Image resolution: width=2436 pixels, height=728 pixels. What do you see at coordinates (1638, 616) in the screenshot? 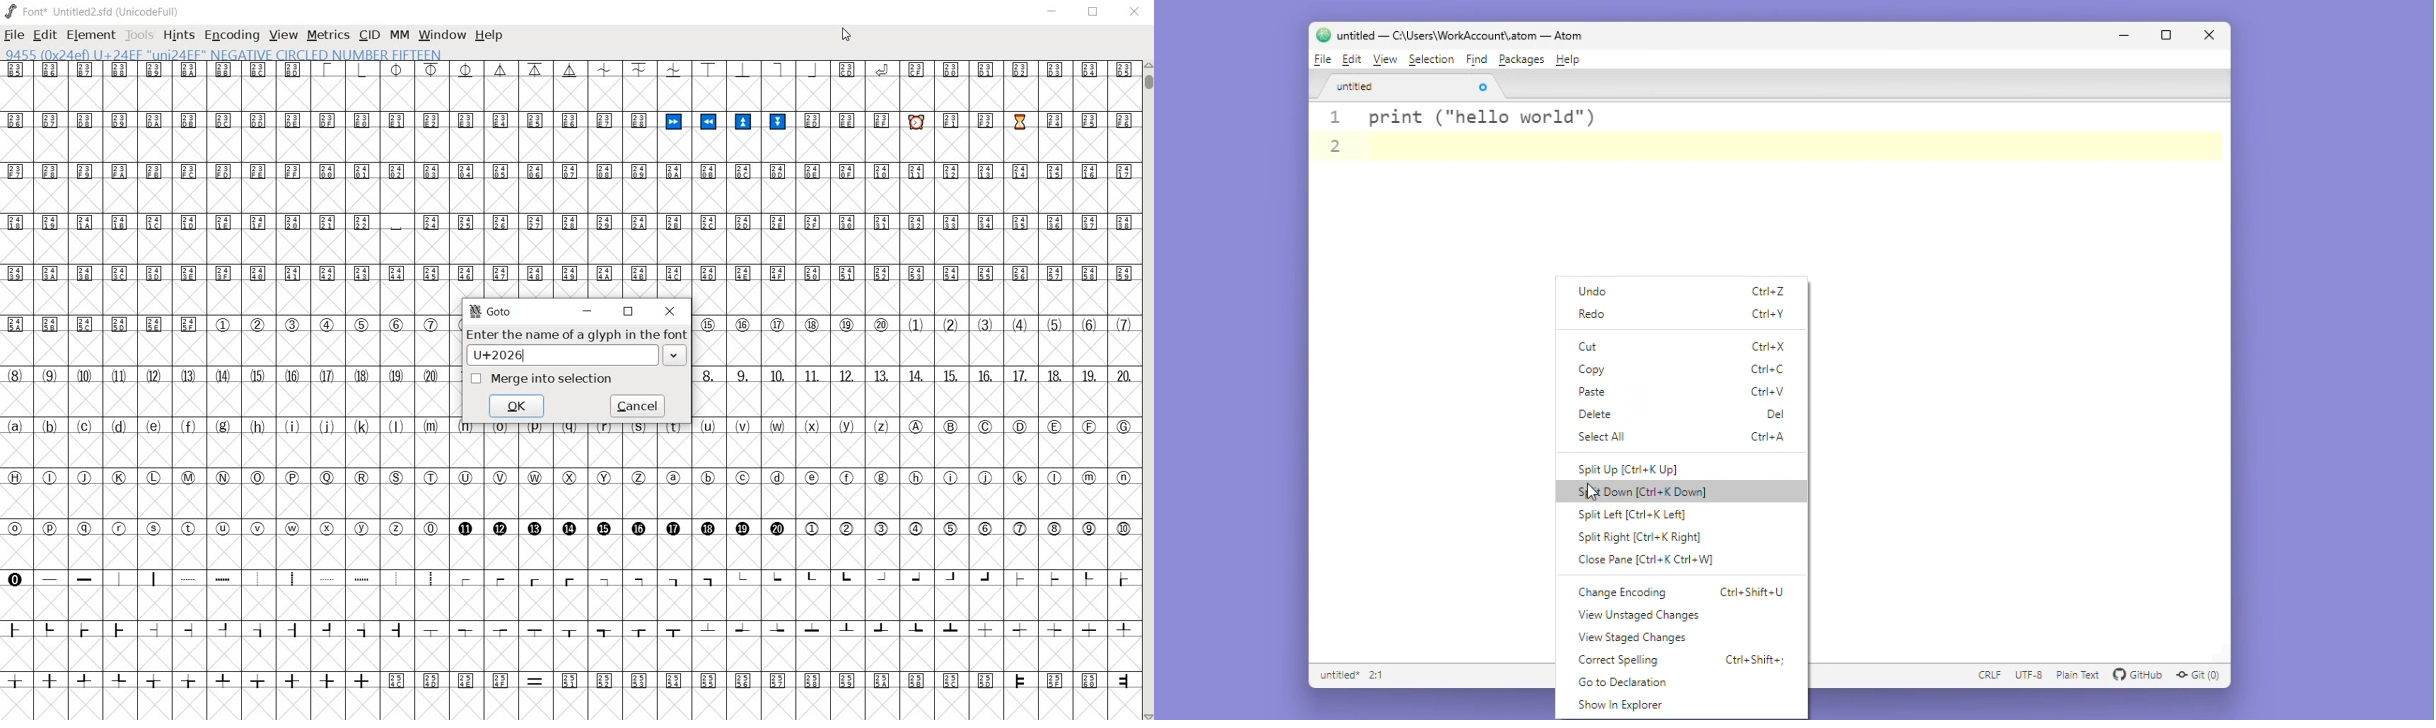
I see `View unstaged changes` at bounding box center [1638, 616].